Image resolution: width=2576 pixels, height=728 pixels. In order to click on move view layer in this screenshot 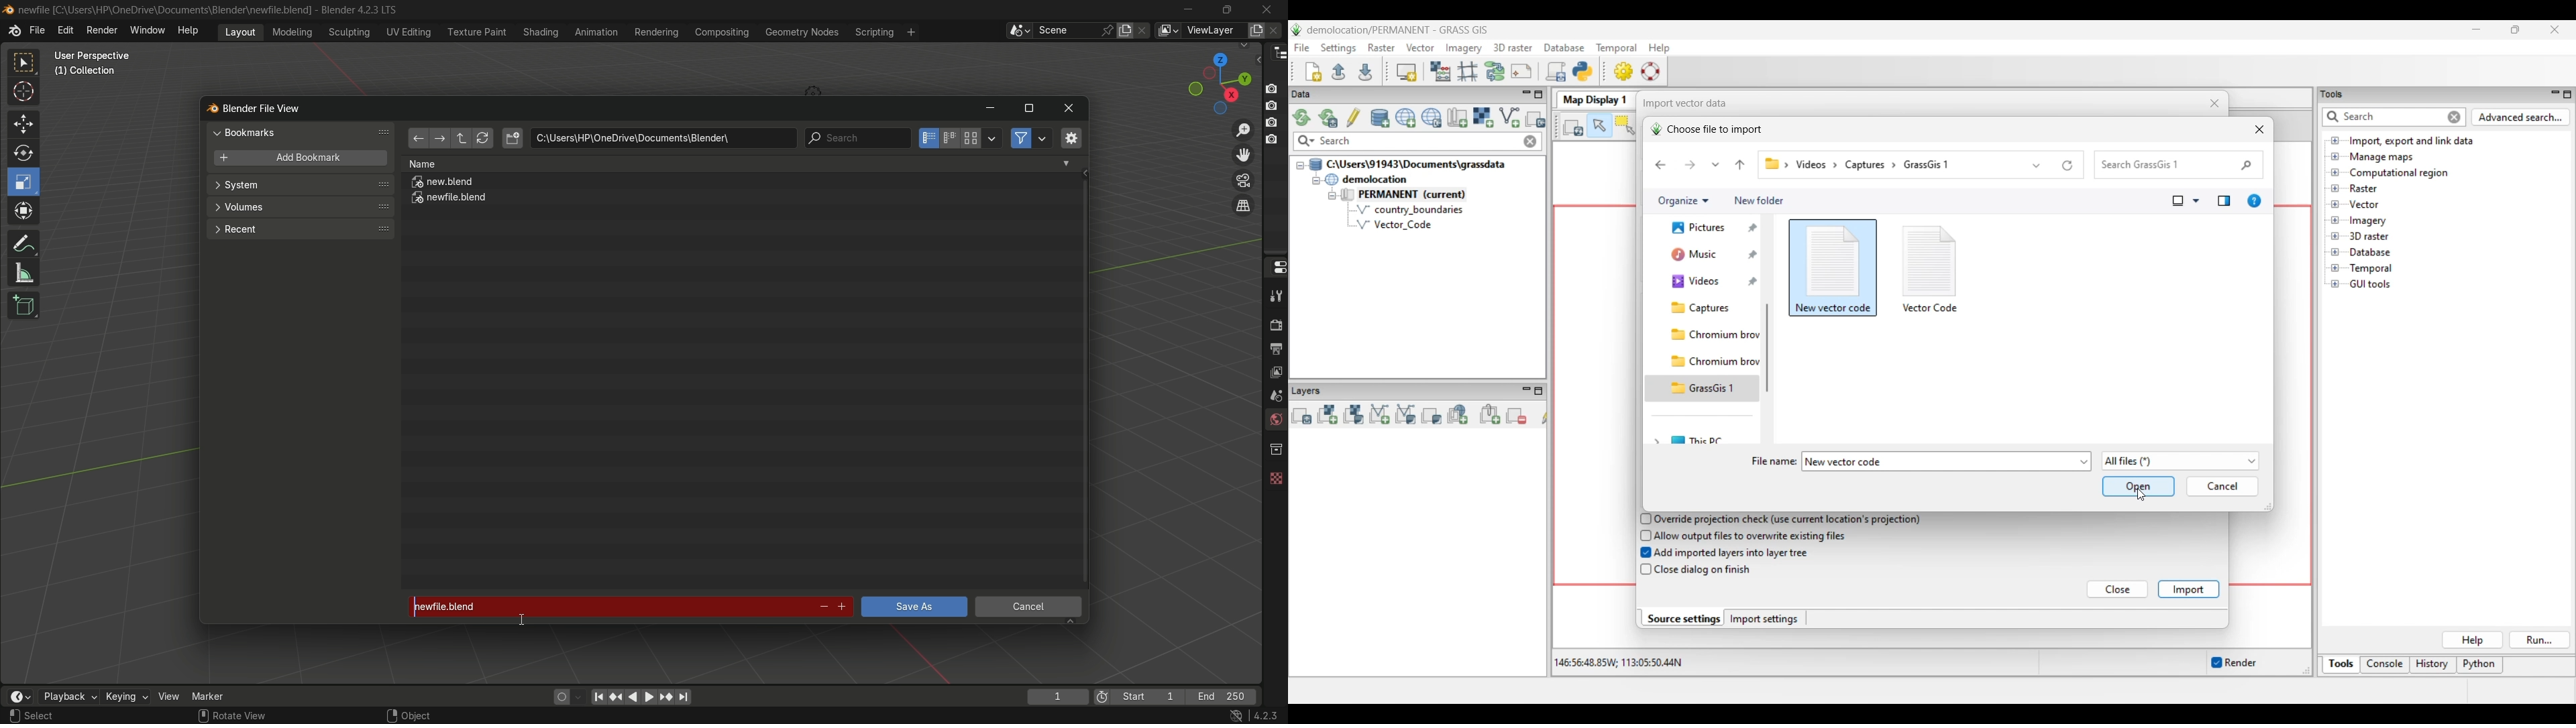, I will do `click(1242, 154)`.